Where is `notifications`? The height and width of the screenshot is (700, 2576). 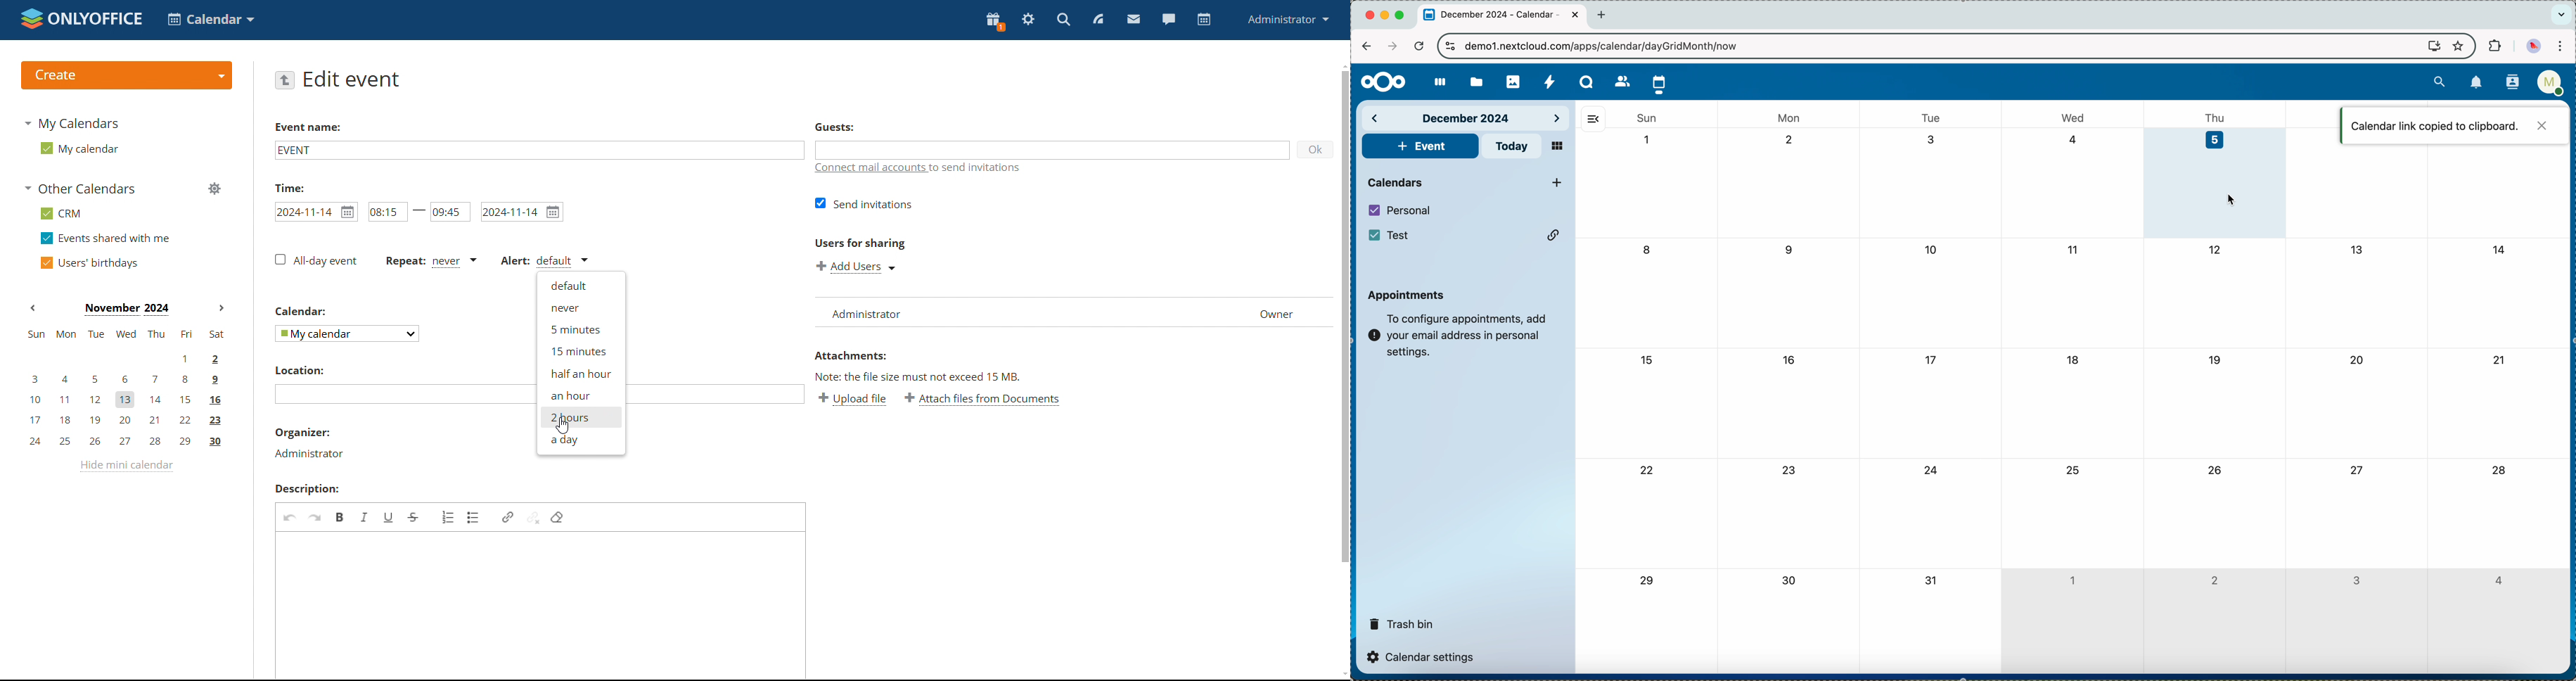 notifications is located at coordinates (2476, 83).